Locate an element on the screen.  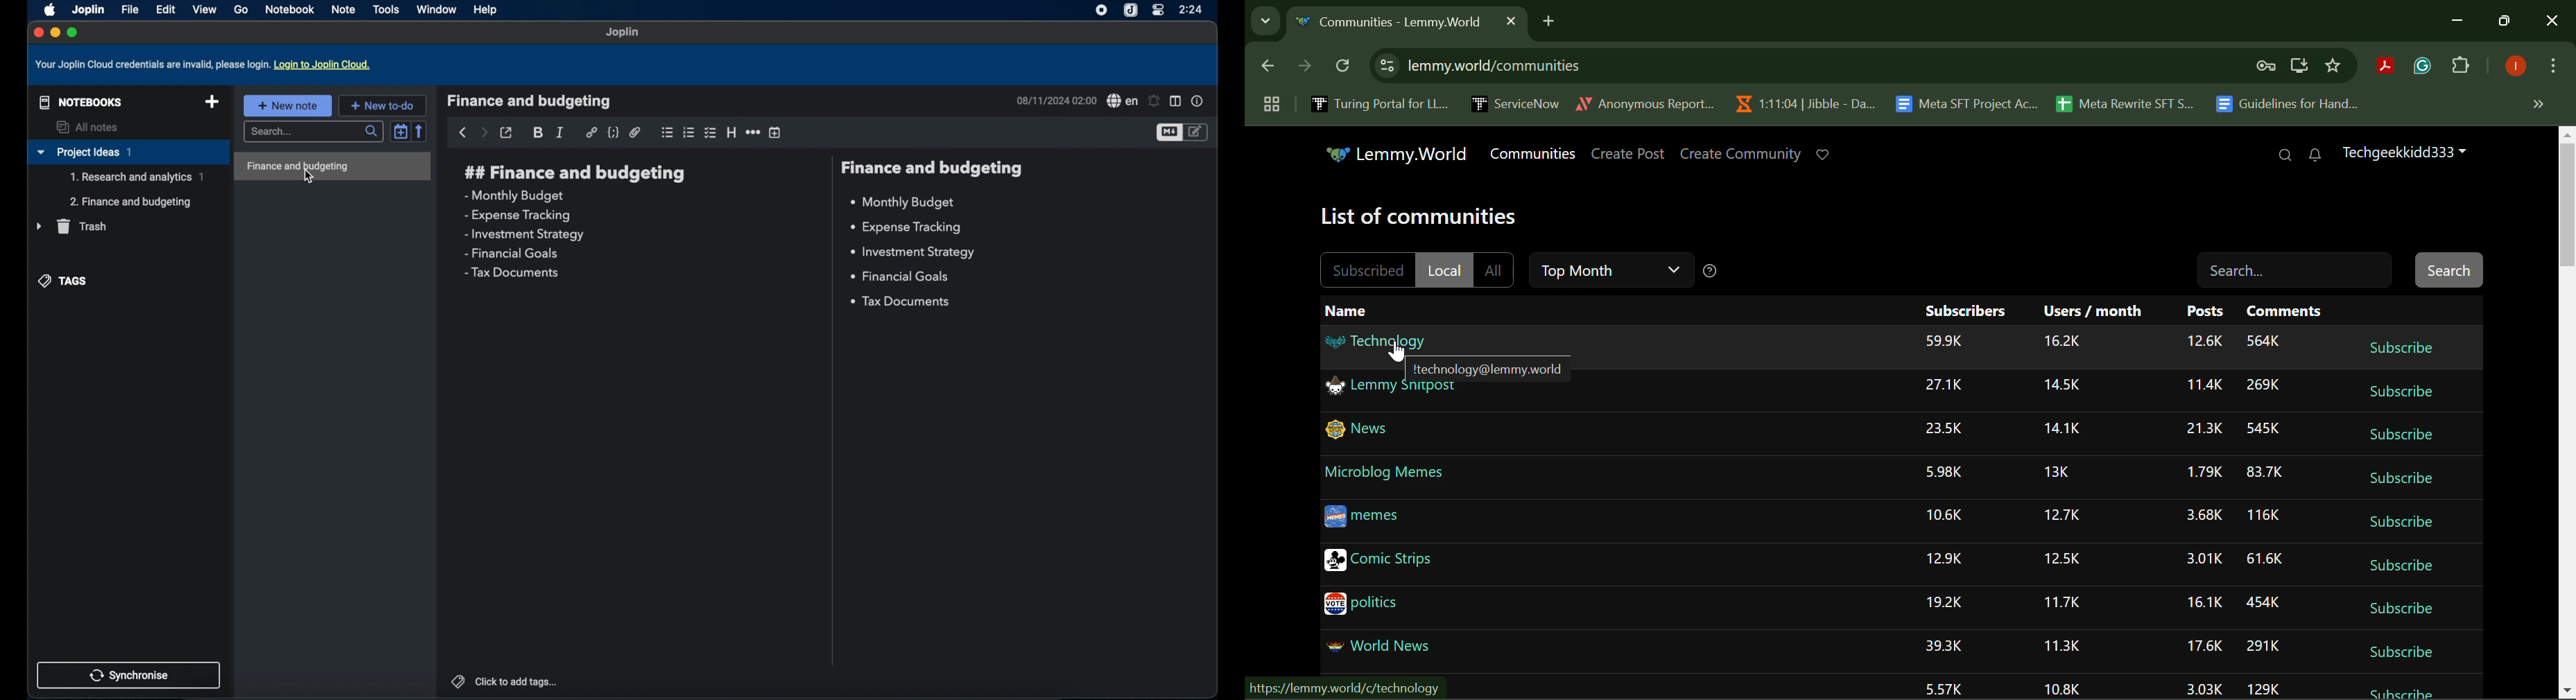
spell check is located at coordinates (1122, 101).